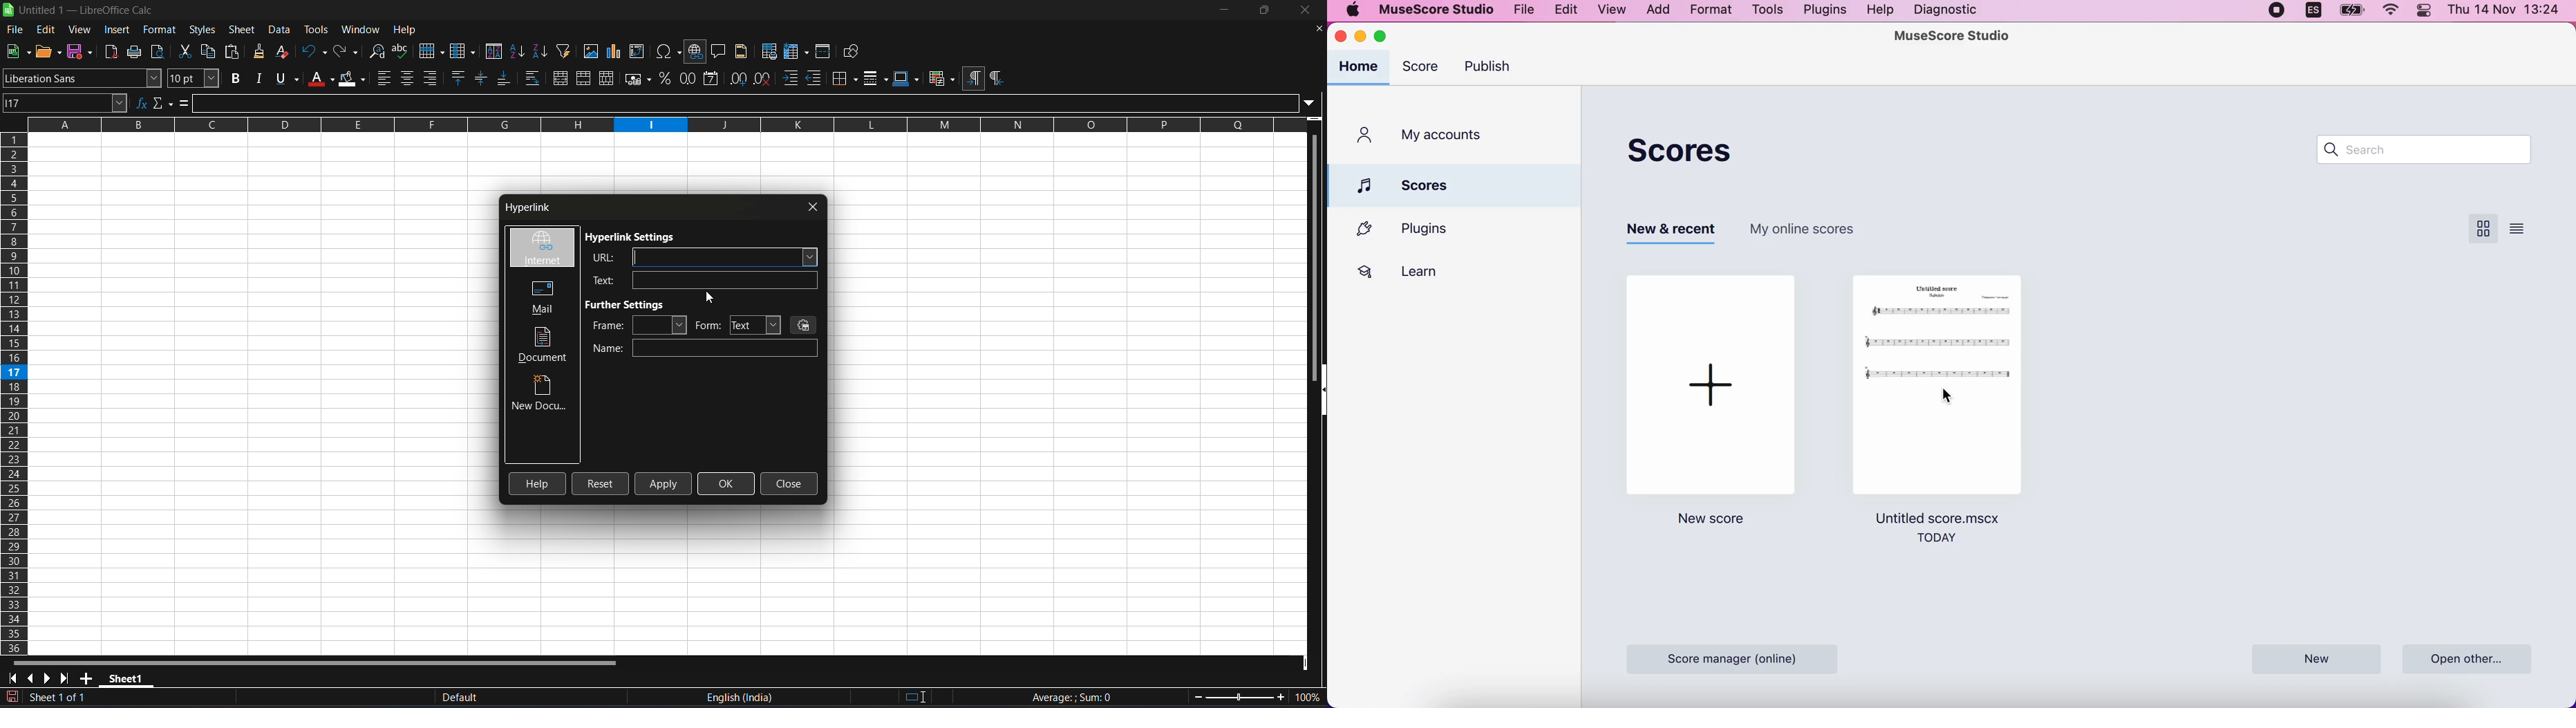 The width and height of the screenshot is (2576, 728). What do you see at coordinates (30, 678) in the screenshot?
I see `scroll to previous sheet` at bounding box center [30, 678].